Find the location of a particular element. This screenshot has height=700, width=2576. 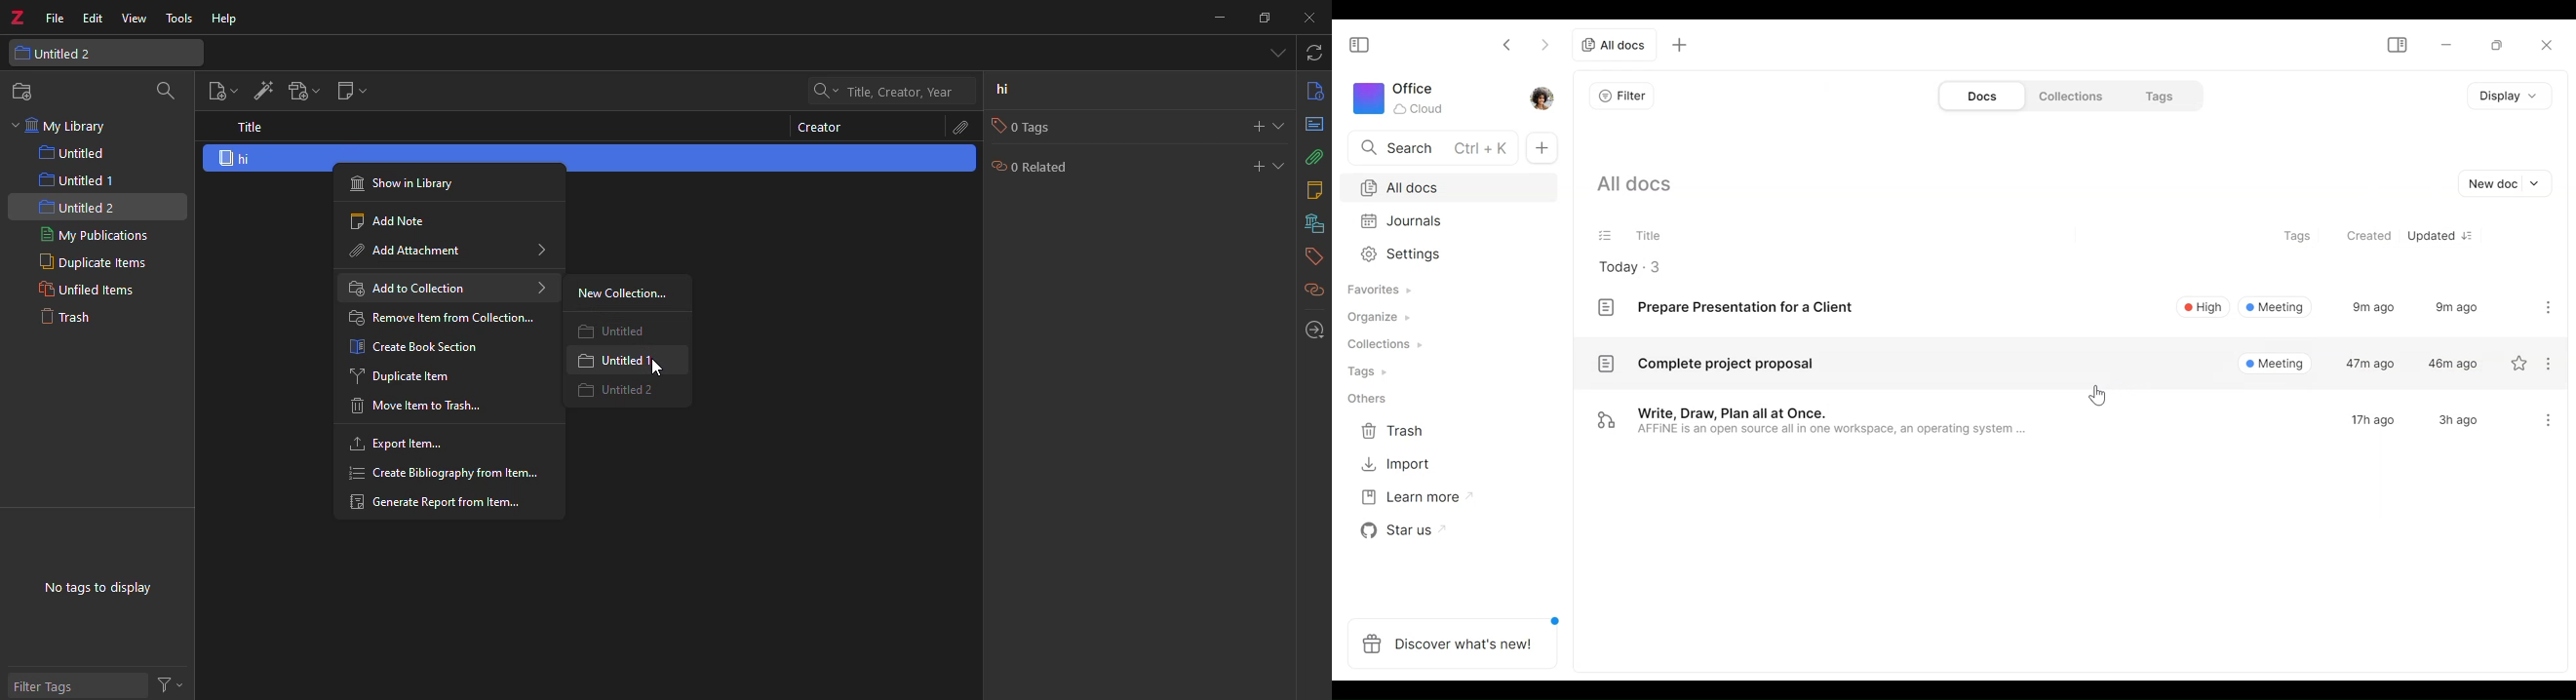

High is located at coordinates (2204, 309).